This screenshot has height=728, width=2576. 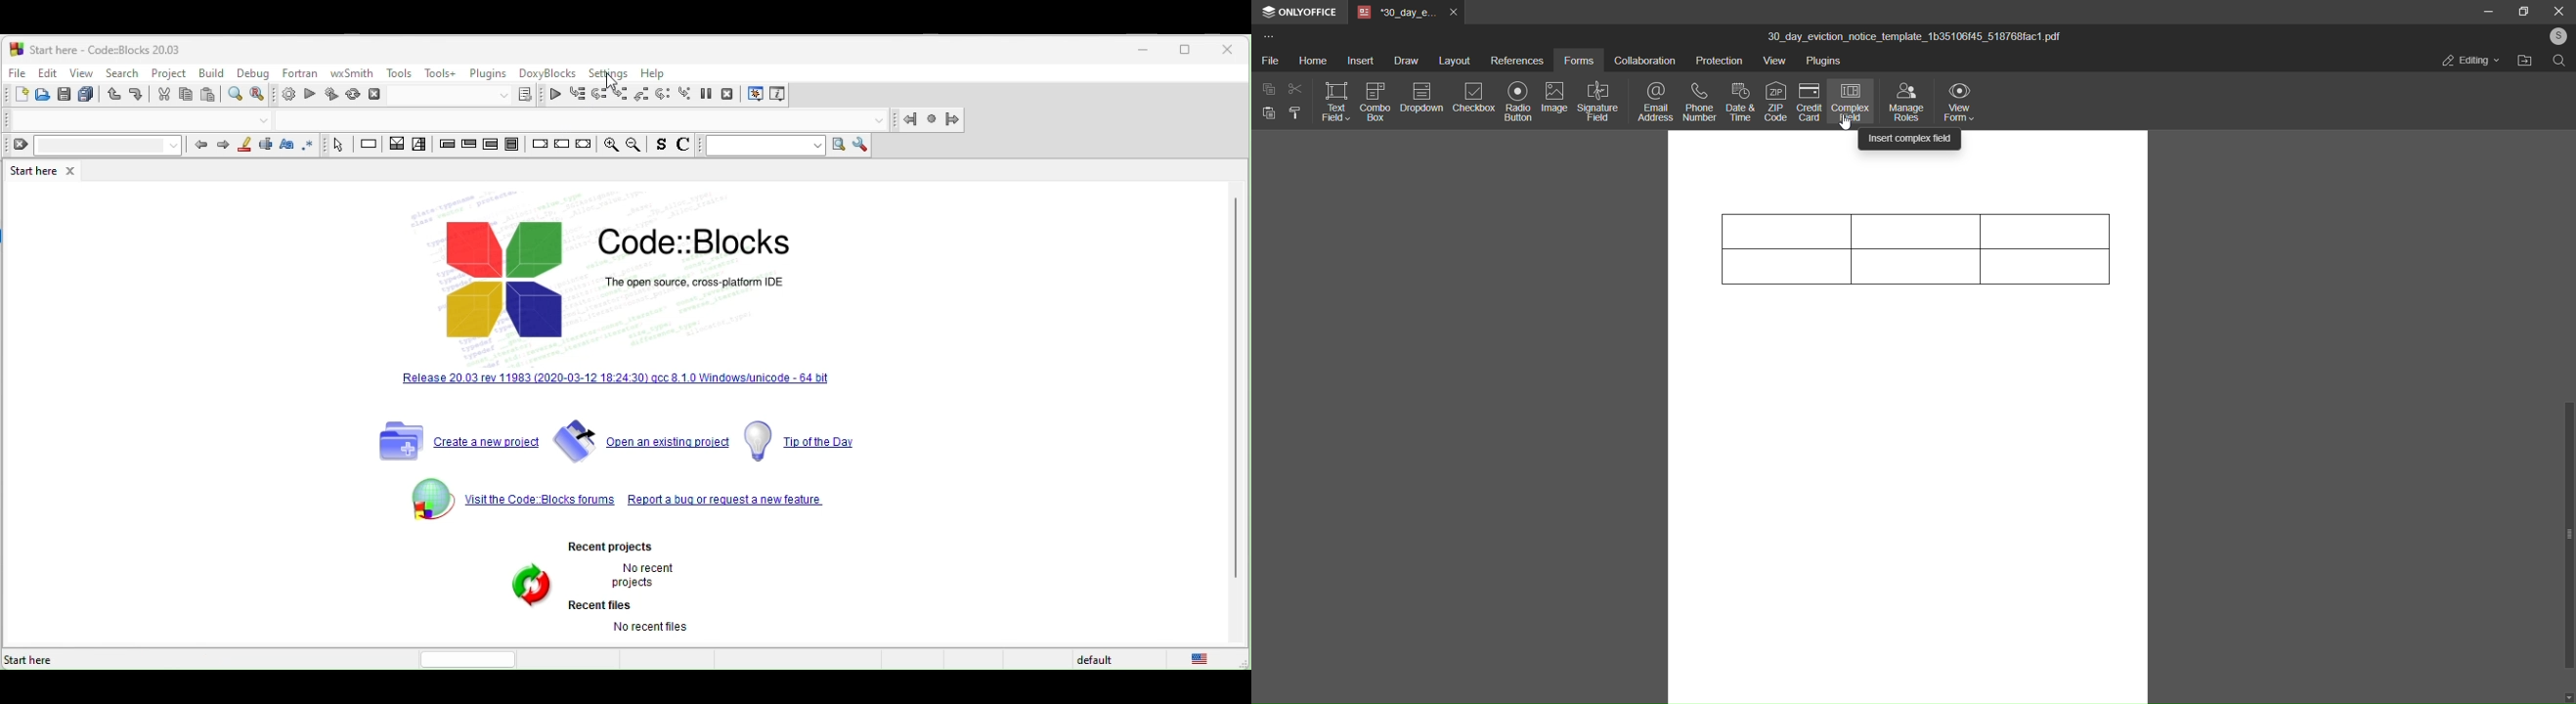 What do you see at coordinates (562, 147) in the screenshot?
I see `continue` at bounding box center [562, 147].